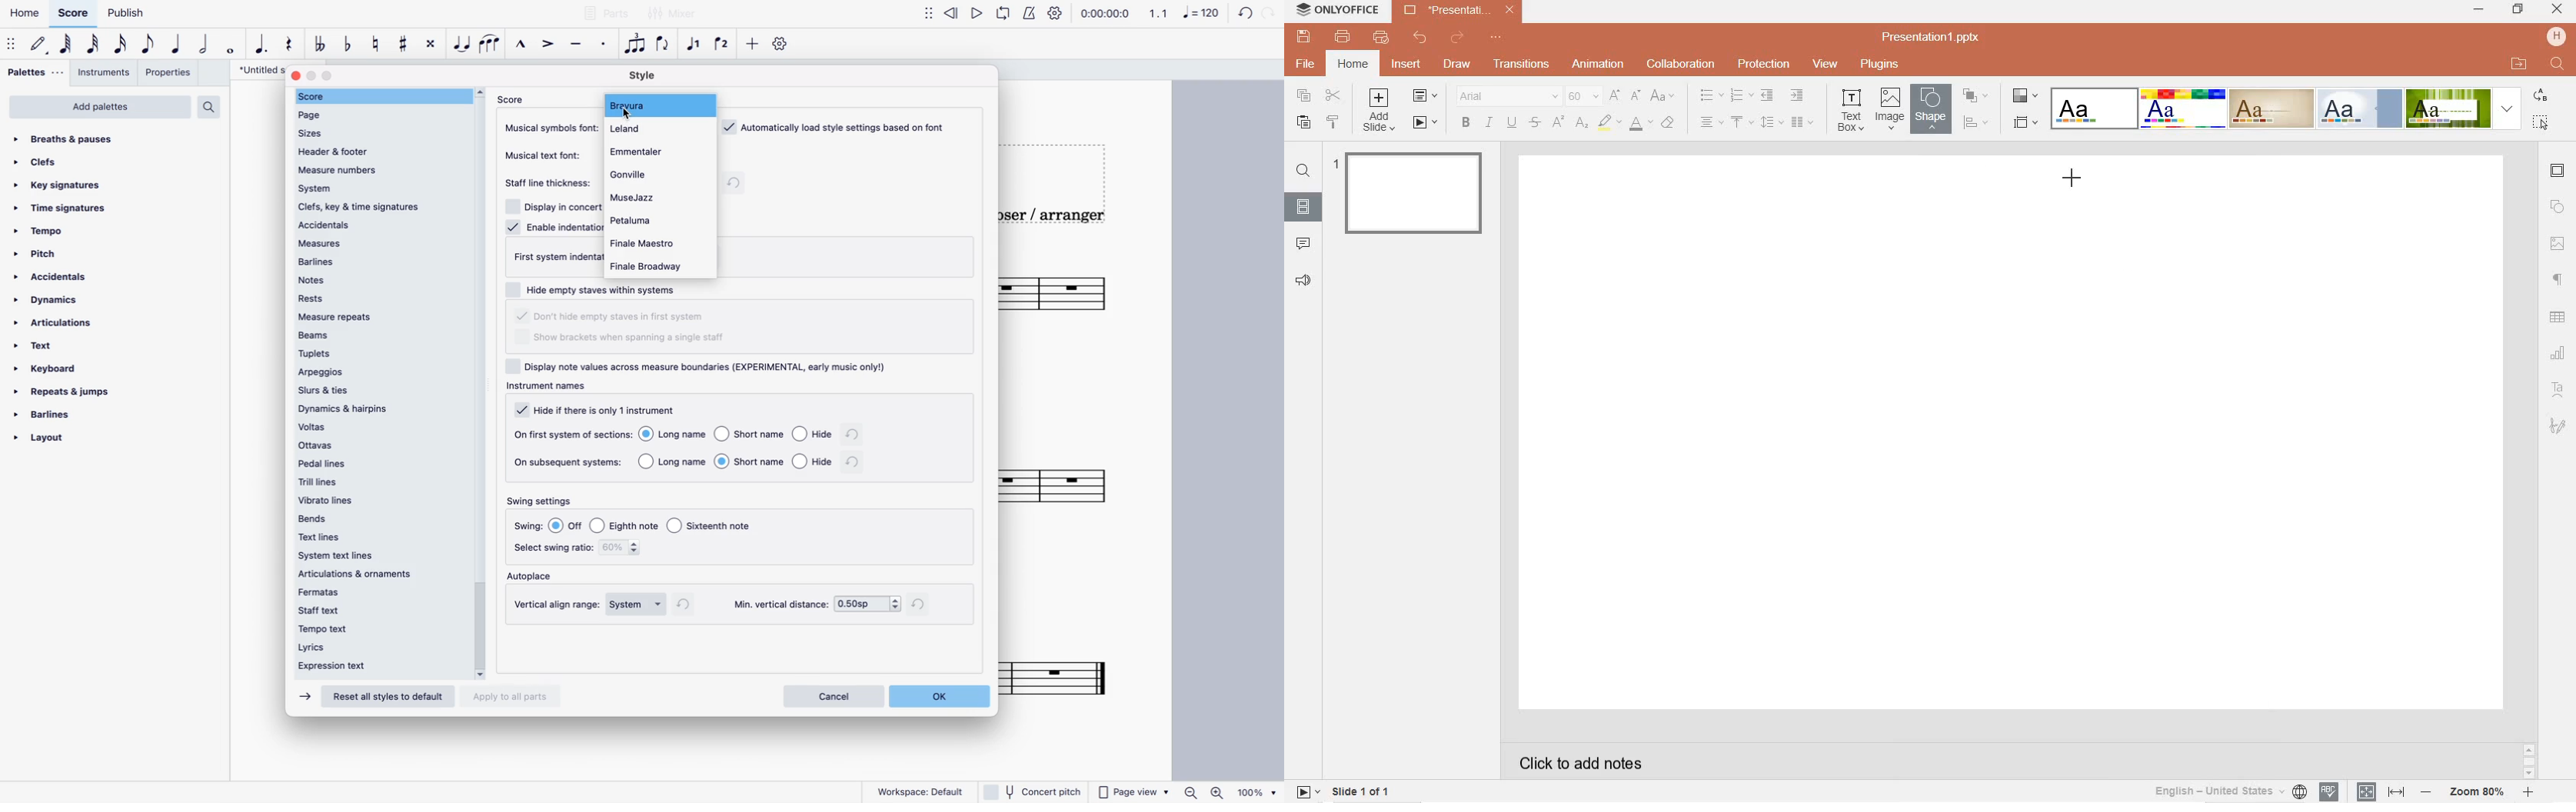 The width and height of the screenshot is (2576, 812). What do you see at coordinates (1339, 12) in the screenshot?
I see `ONLYOFFICE` at bounding box center [1339, 12].